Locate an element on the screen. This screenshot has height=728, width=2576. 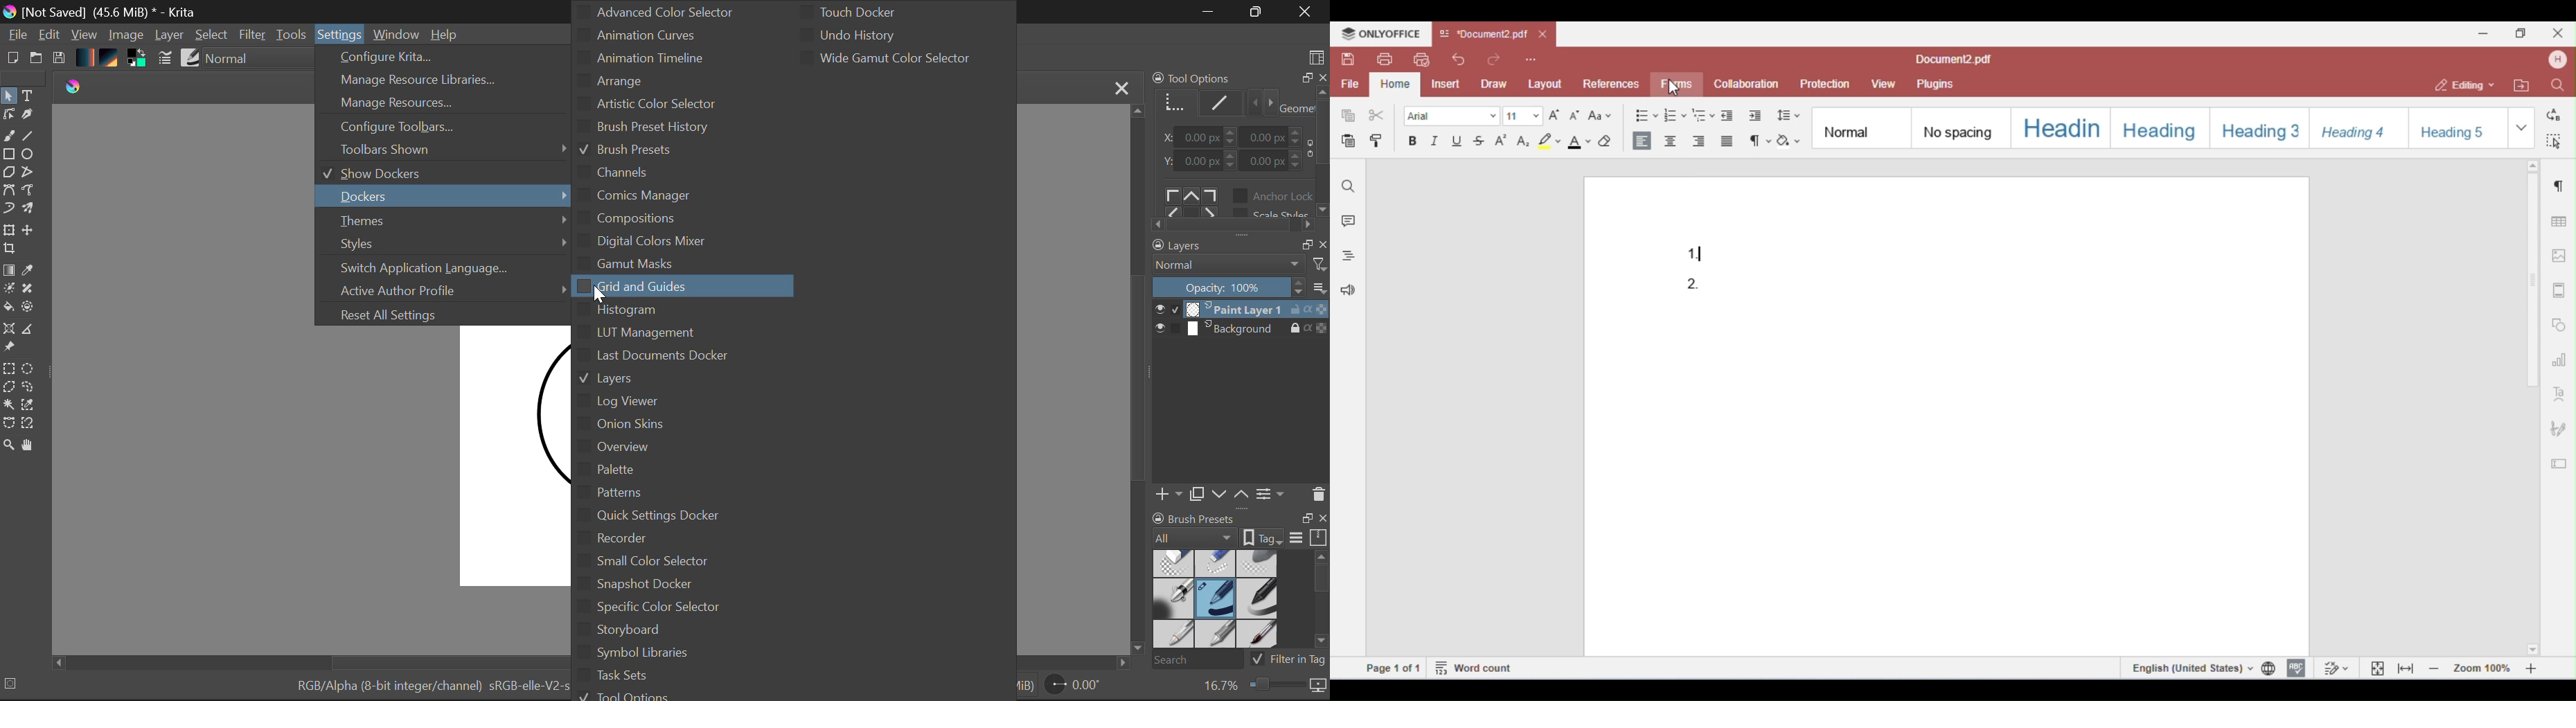
Open is located at coordinates (36, 59).